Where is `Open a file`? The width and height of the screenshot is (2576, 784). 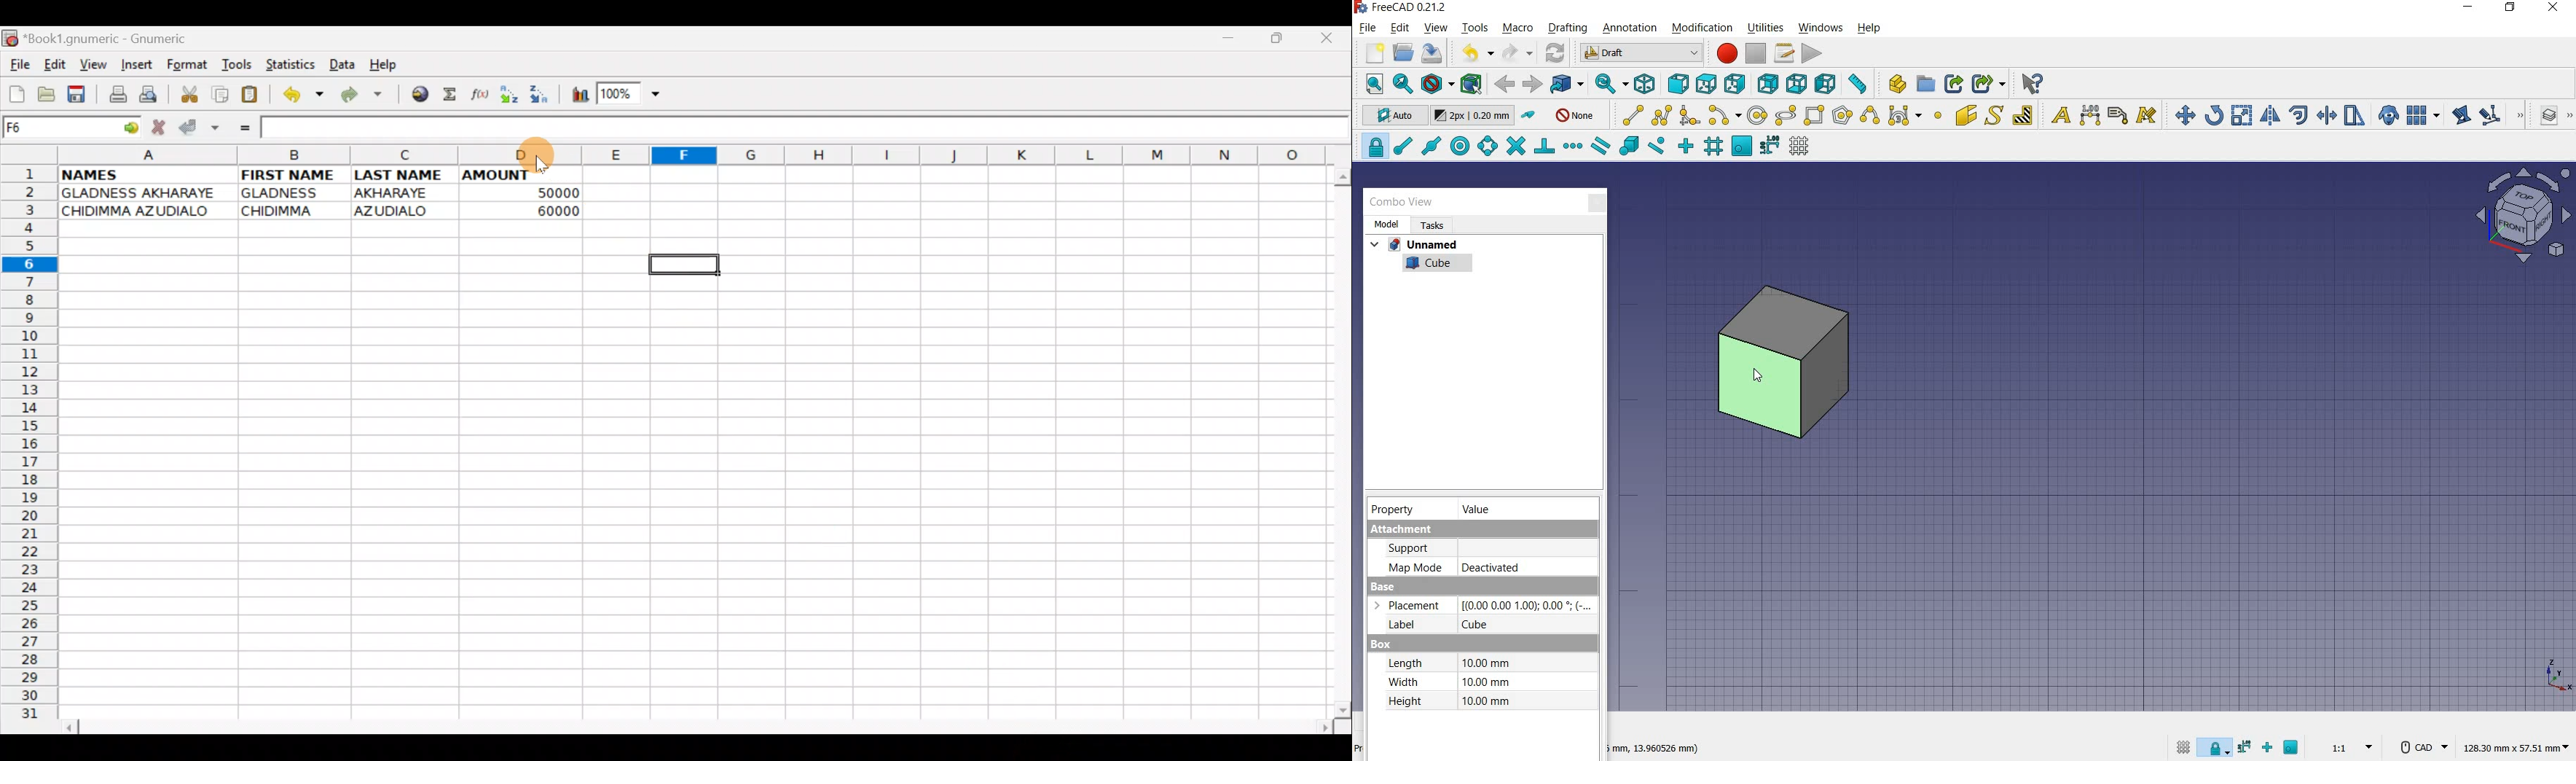
Open a file is located at coordinates (43, 97).